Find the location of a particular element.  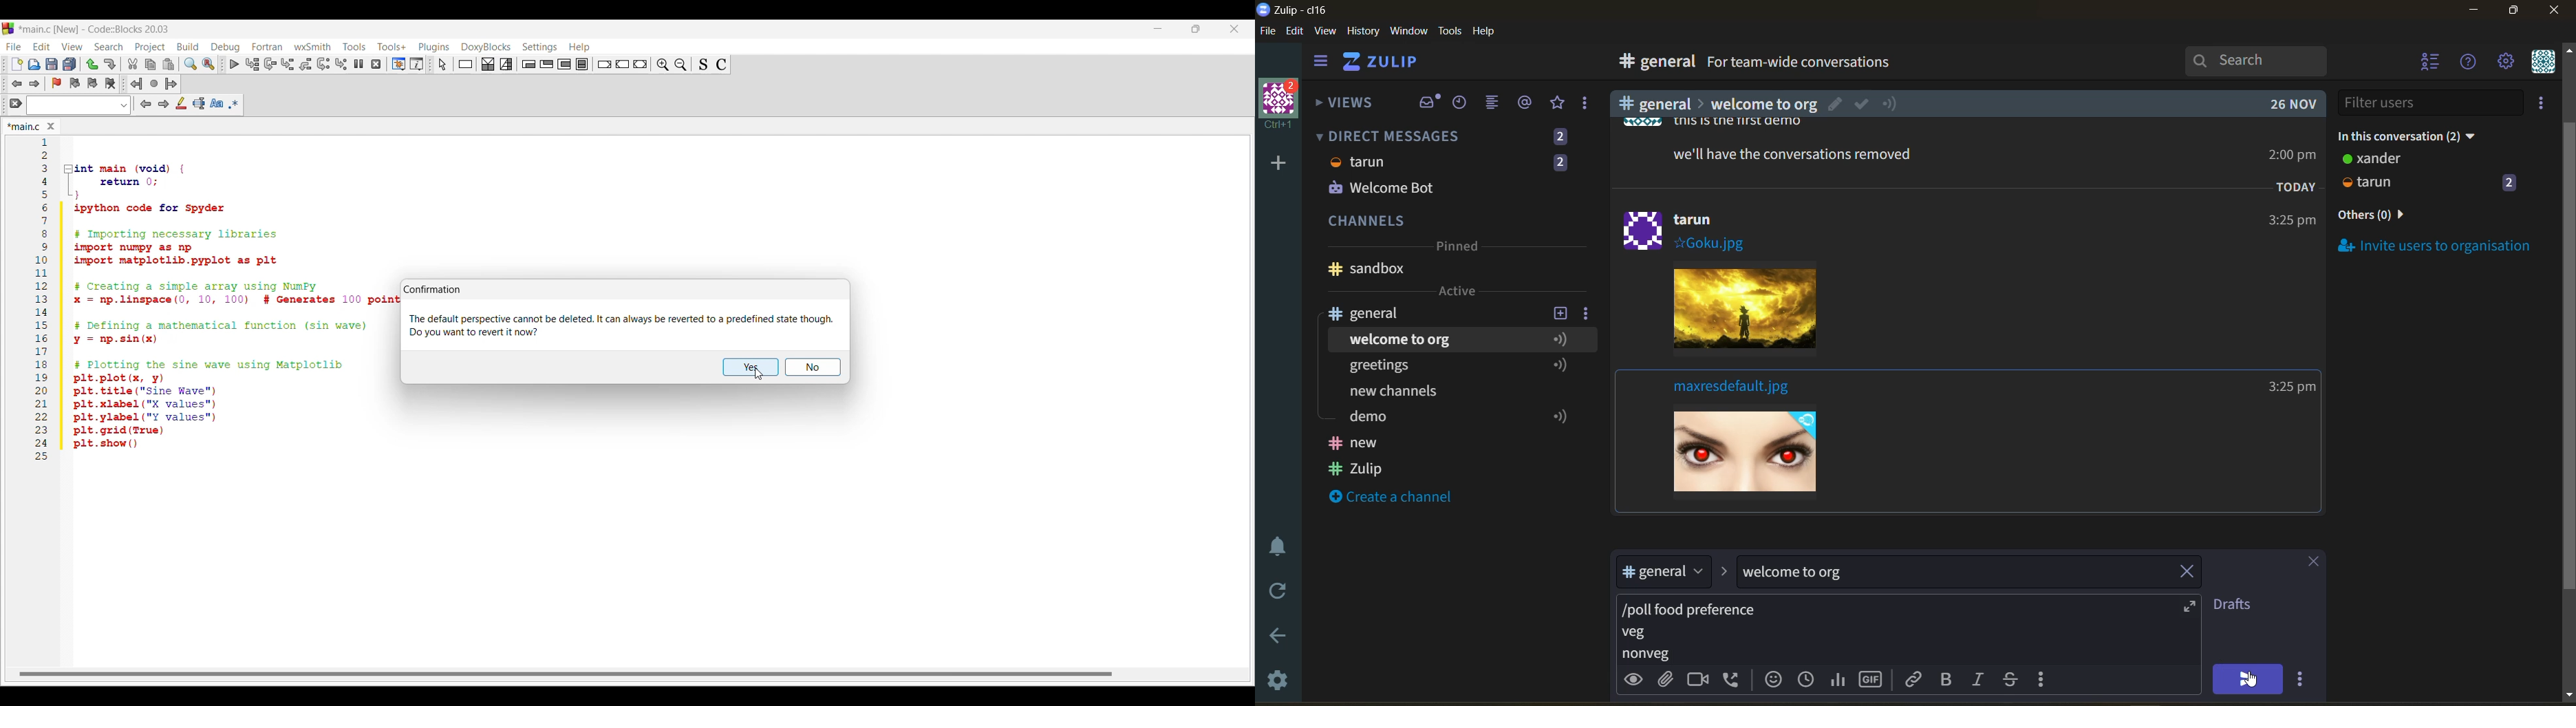

Return instruction is located at coordinates (641, 64).